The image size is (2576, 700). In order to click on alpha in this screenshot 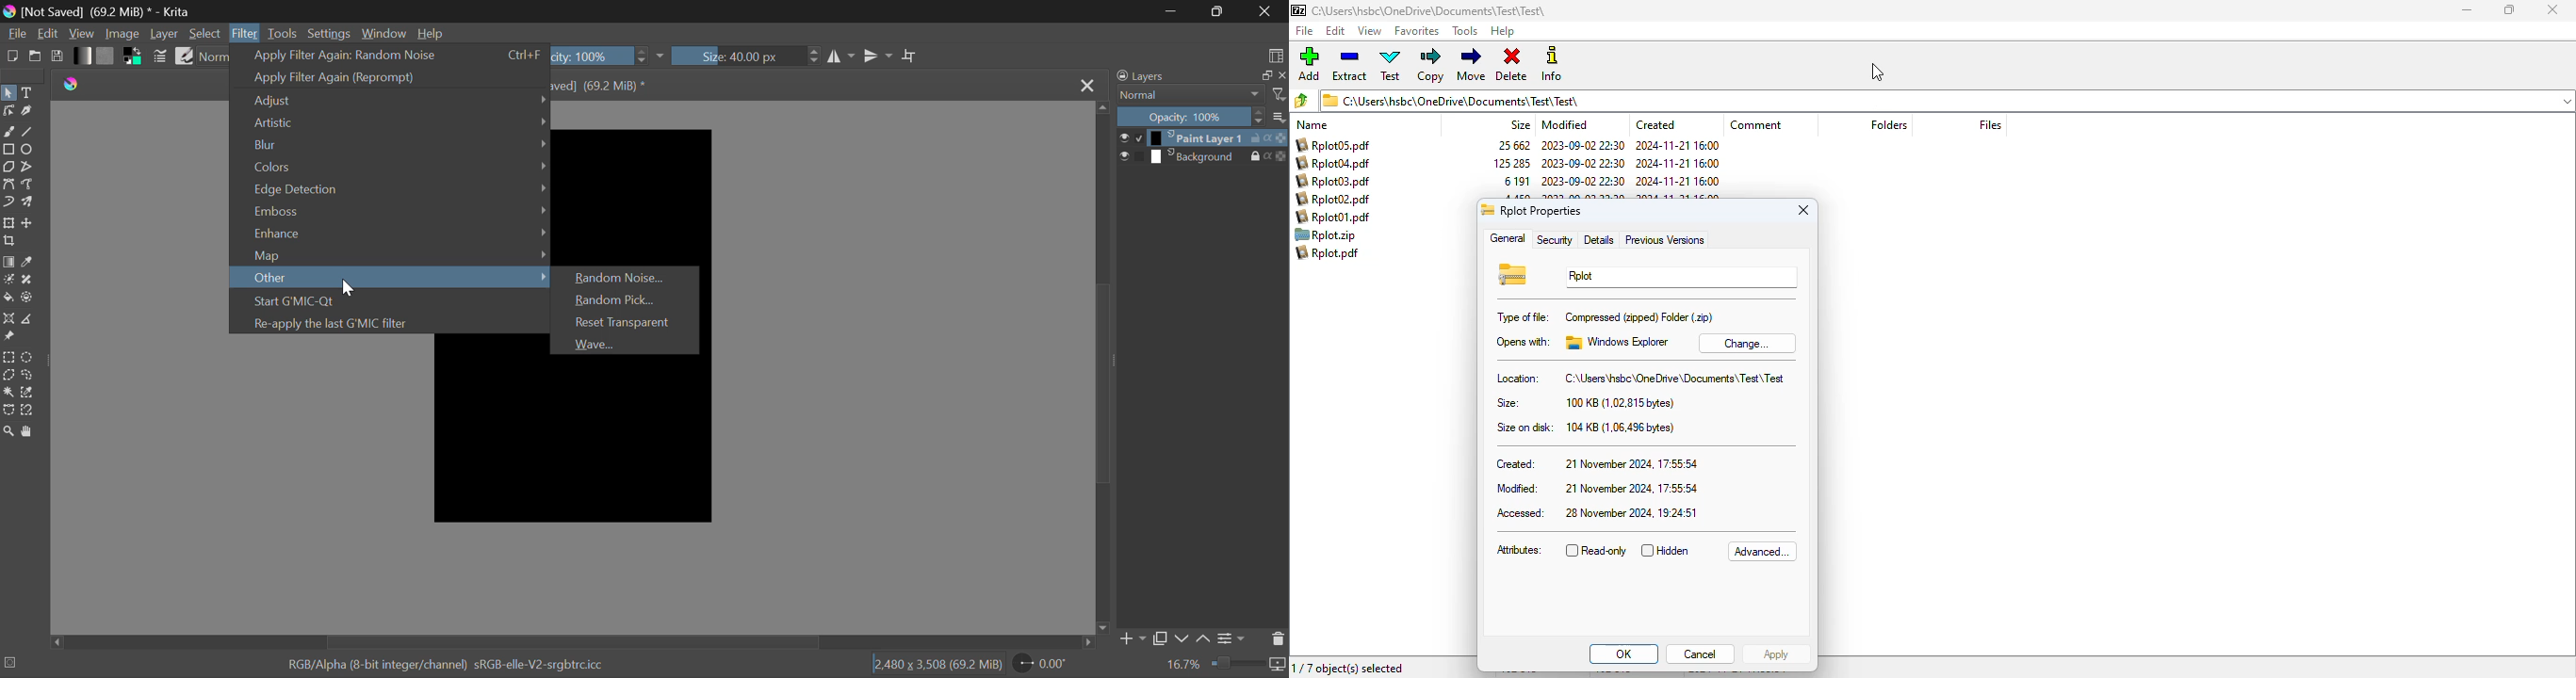, I will do `click(1263, 157)`.